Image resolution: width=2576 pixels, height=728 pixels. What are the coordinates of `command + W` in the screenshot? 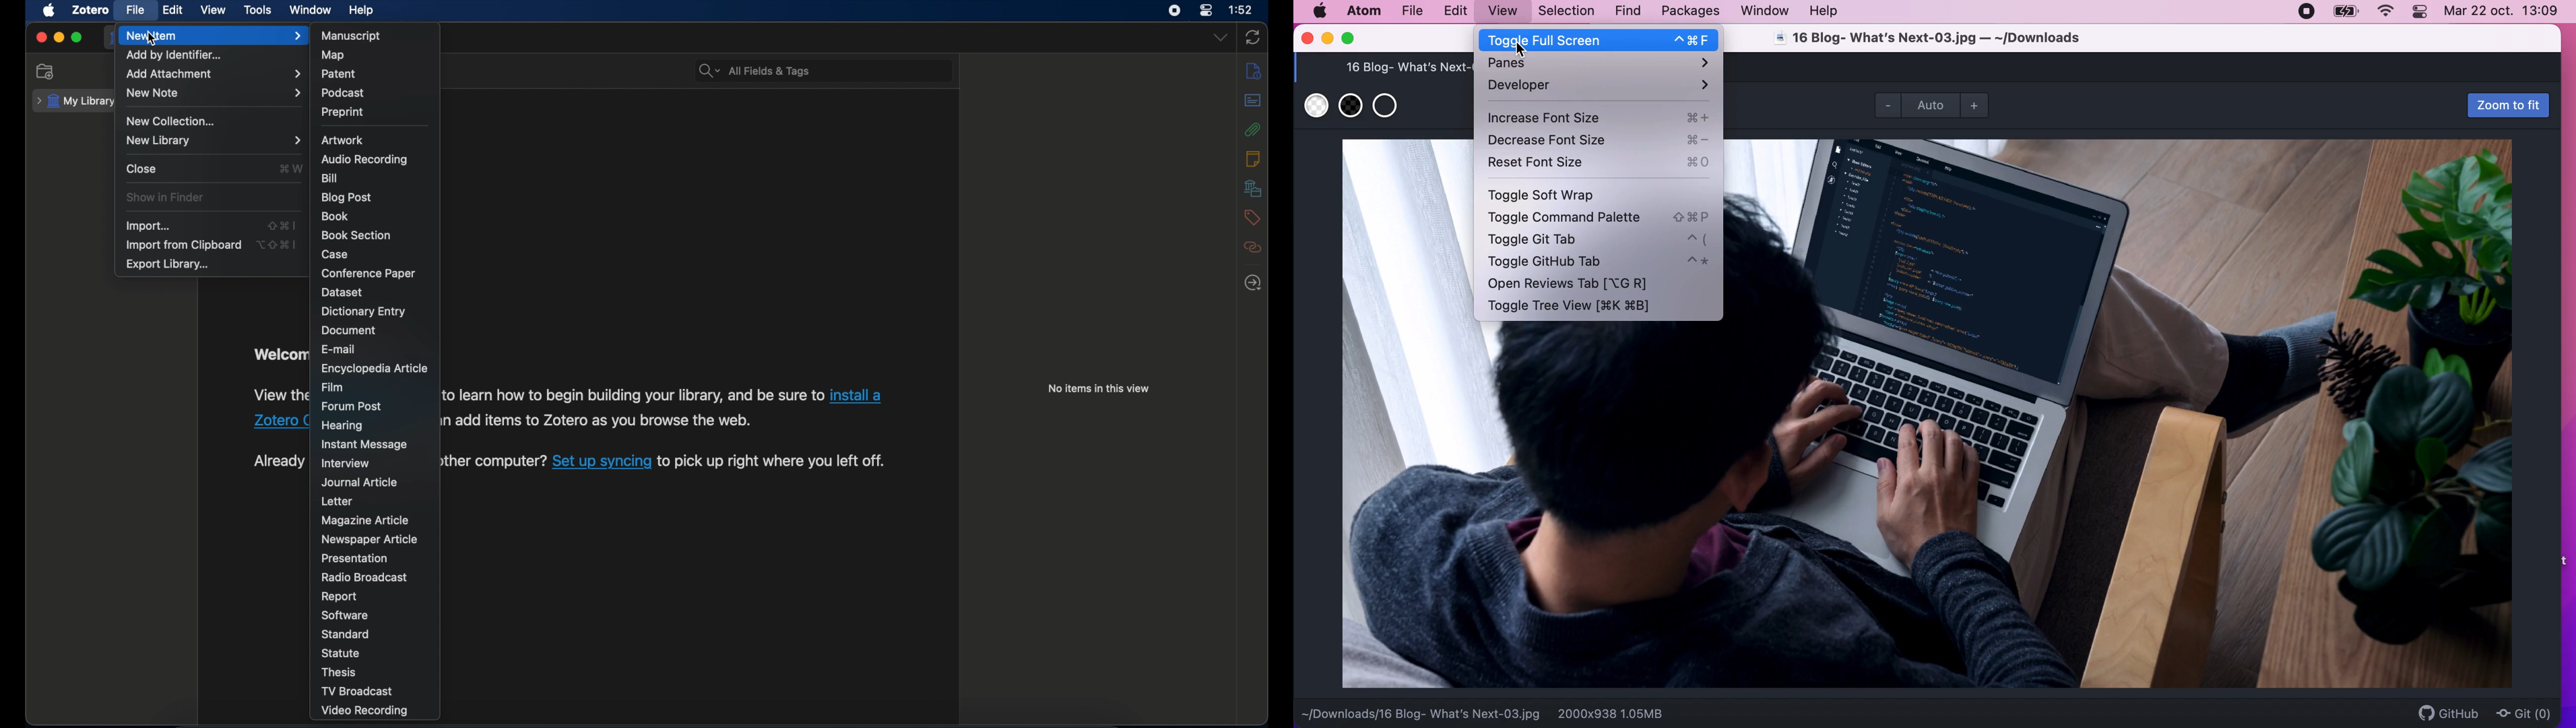 It's located at (291, 169).